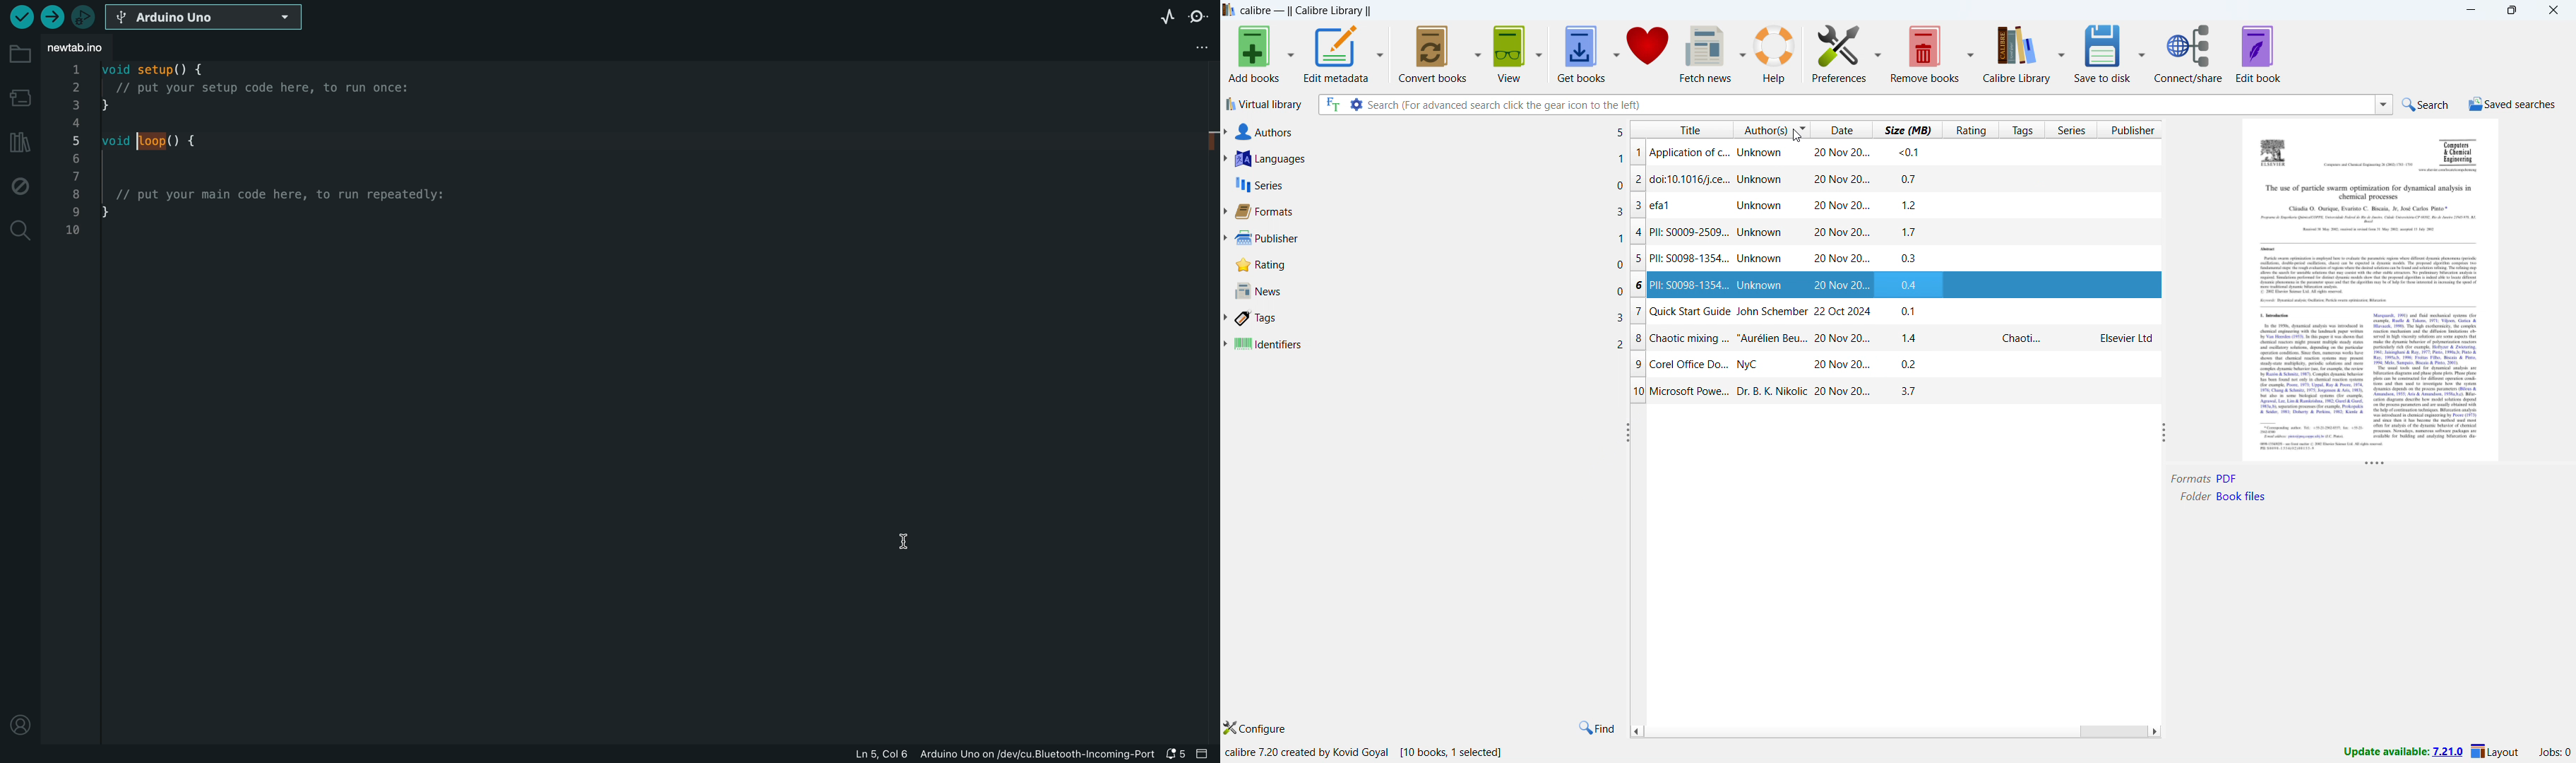 The width and height of the screenshot is (2576, 784). Describe the element at coordinates (1332, 105) in the screenshot. I see `search full text` at that location.